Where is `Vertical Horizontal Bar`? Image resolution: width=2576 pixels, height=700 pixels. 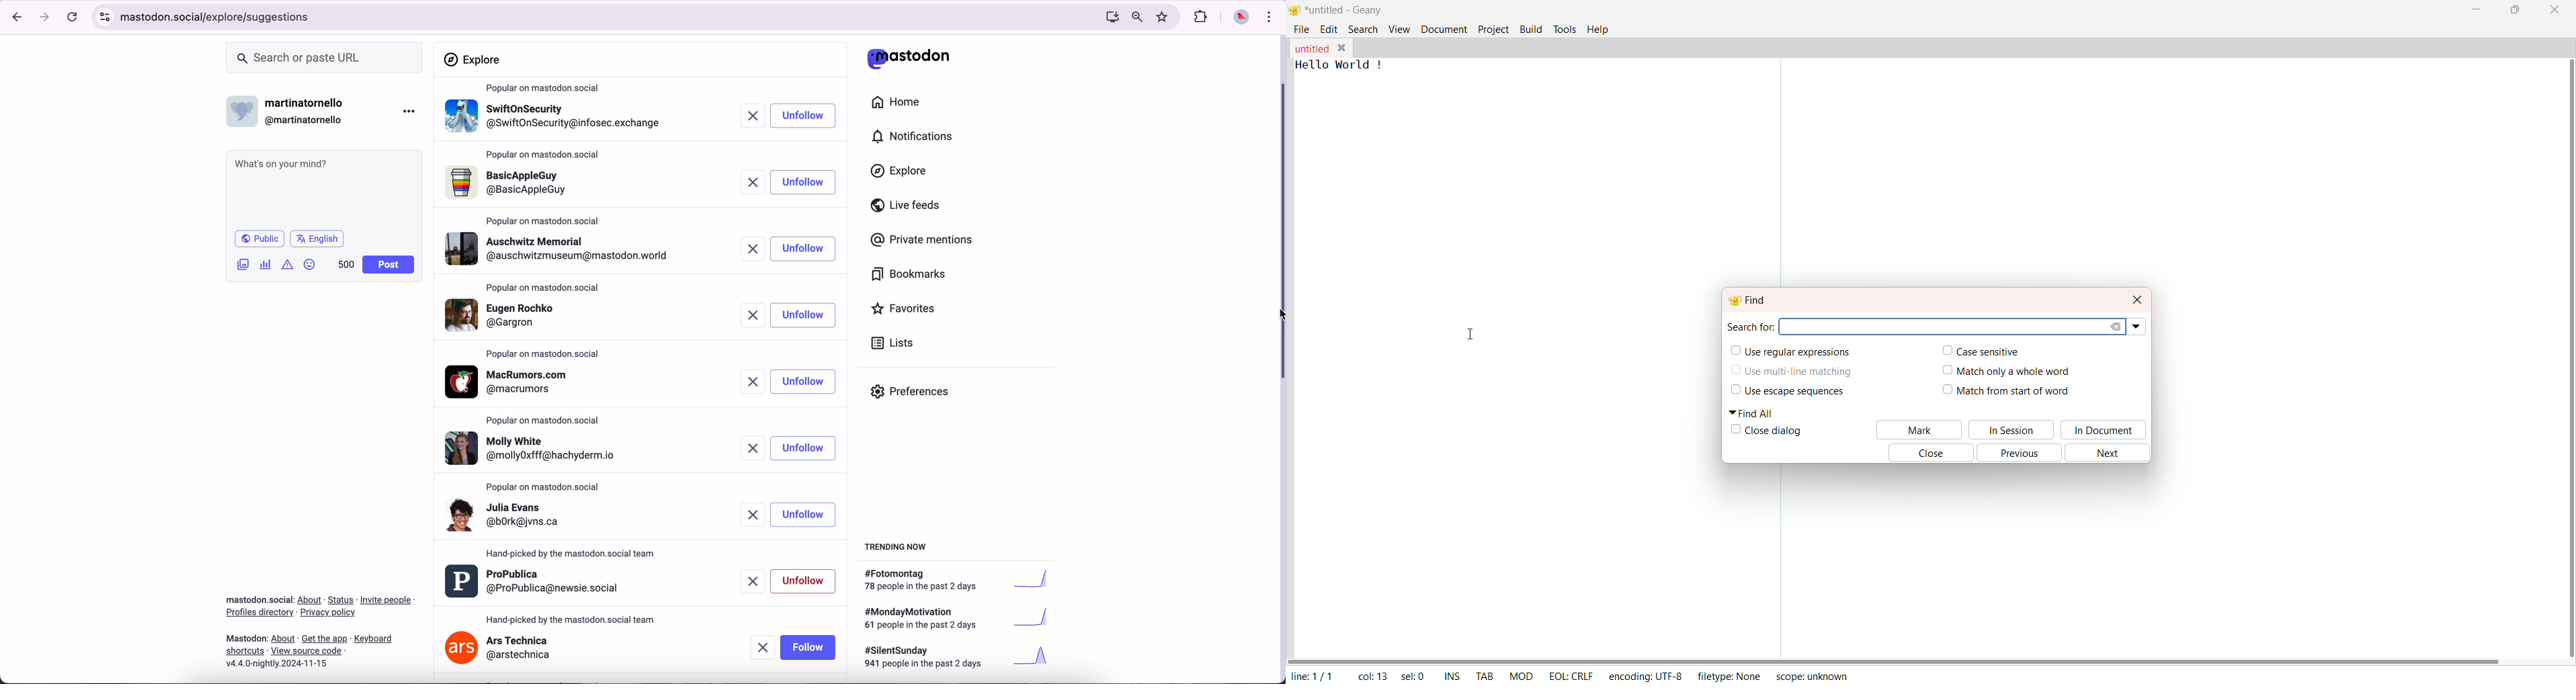 Vertical Horizontal Bar is located at coordinates (2559, 351).